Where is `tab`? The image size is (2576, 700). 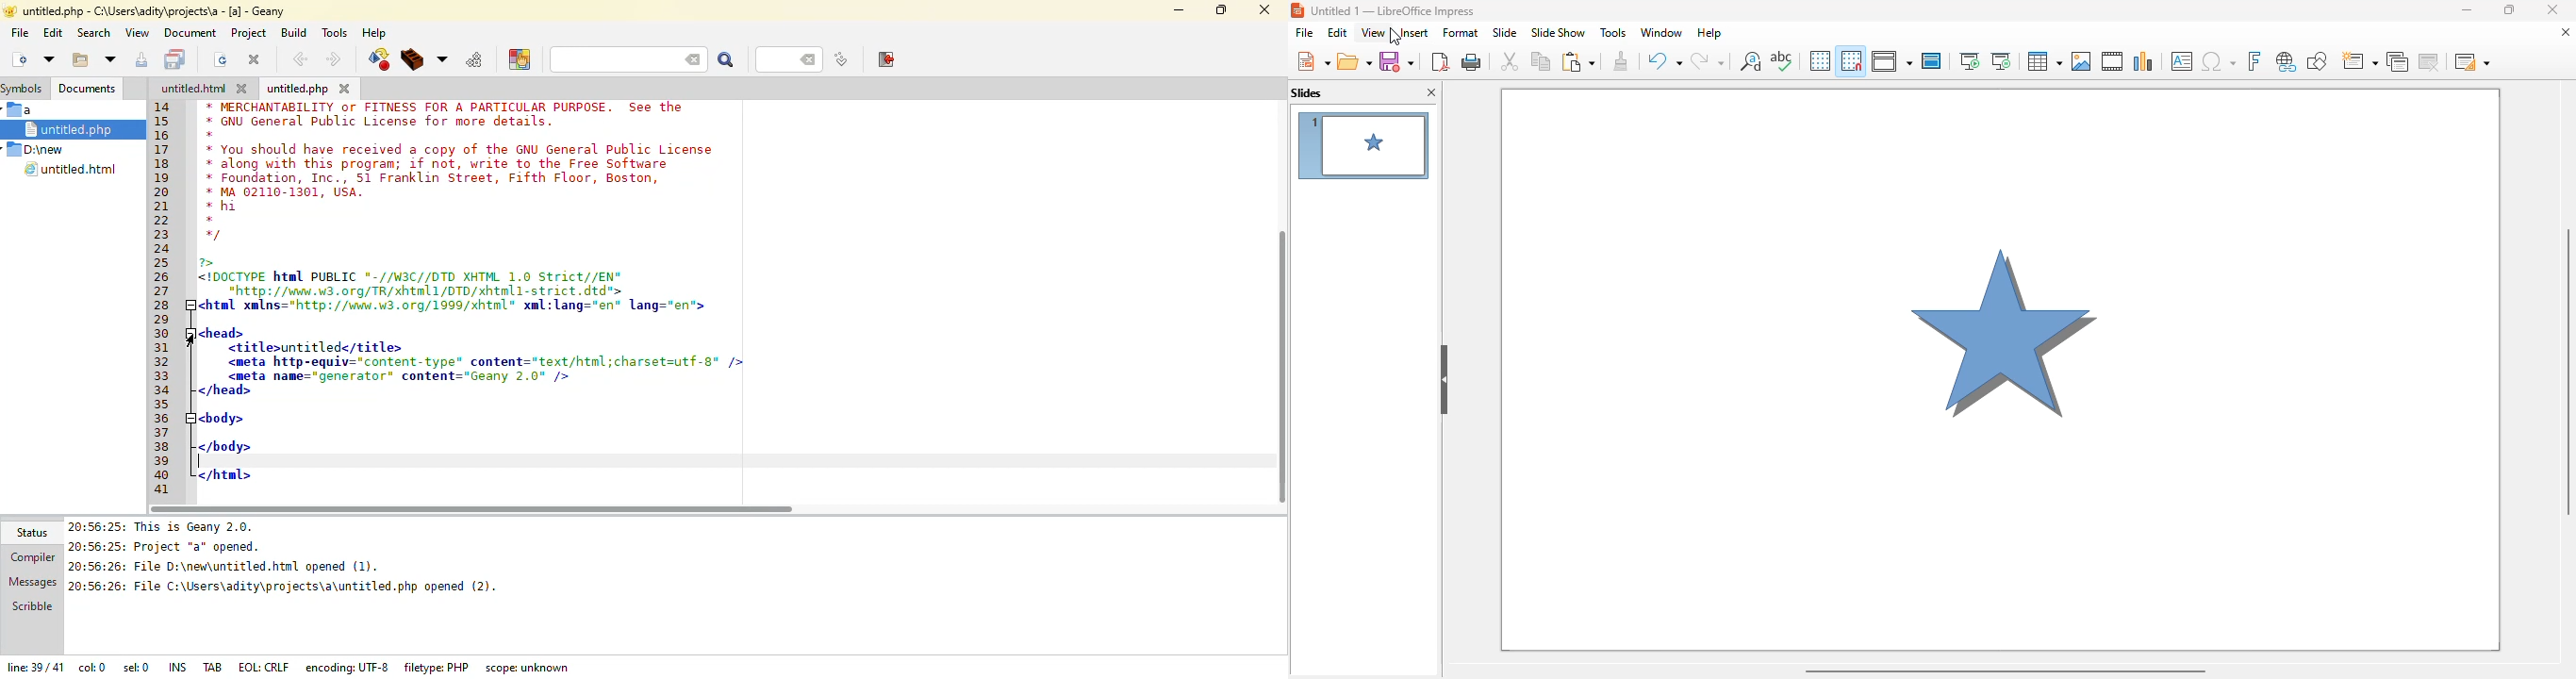
tab is located at coordinates (214, 666).